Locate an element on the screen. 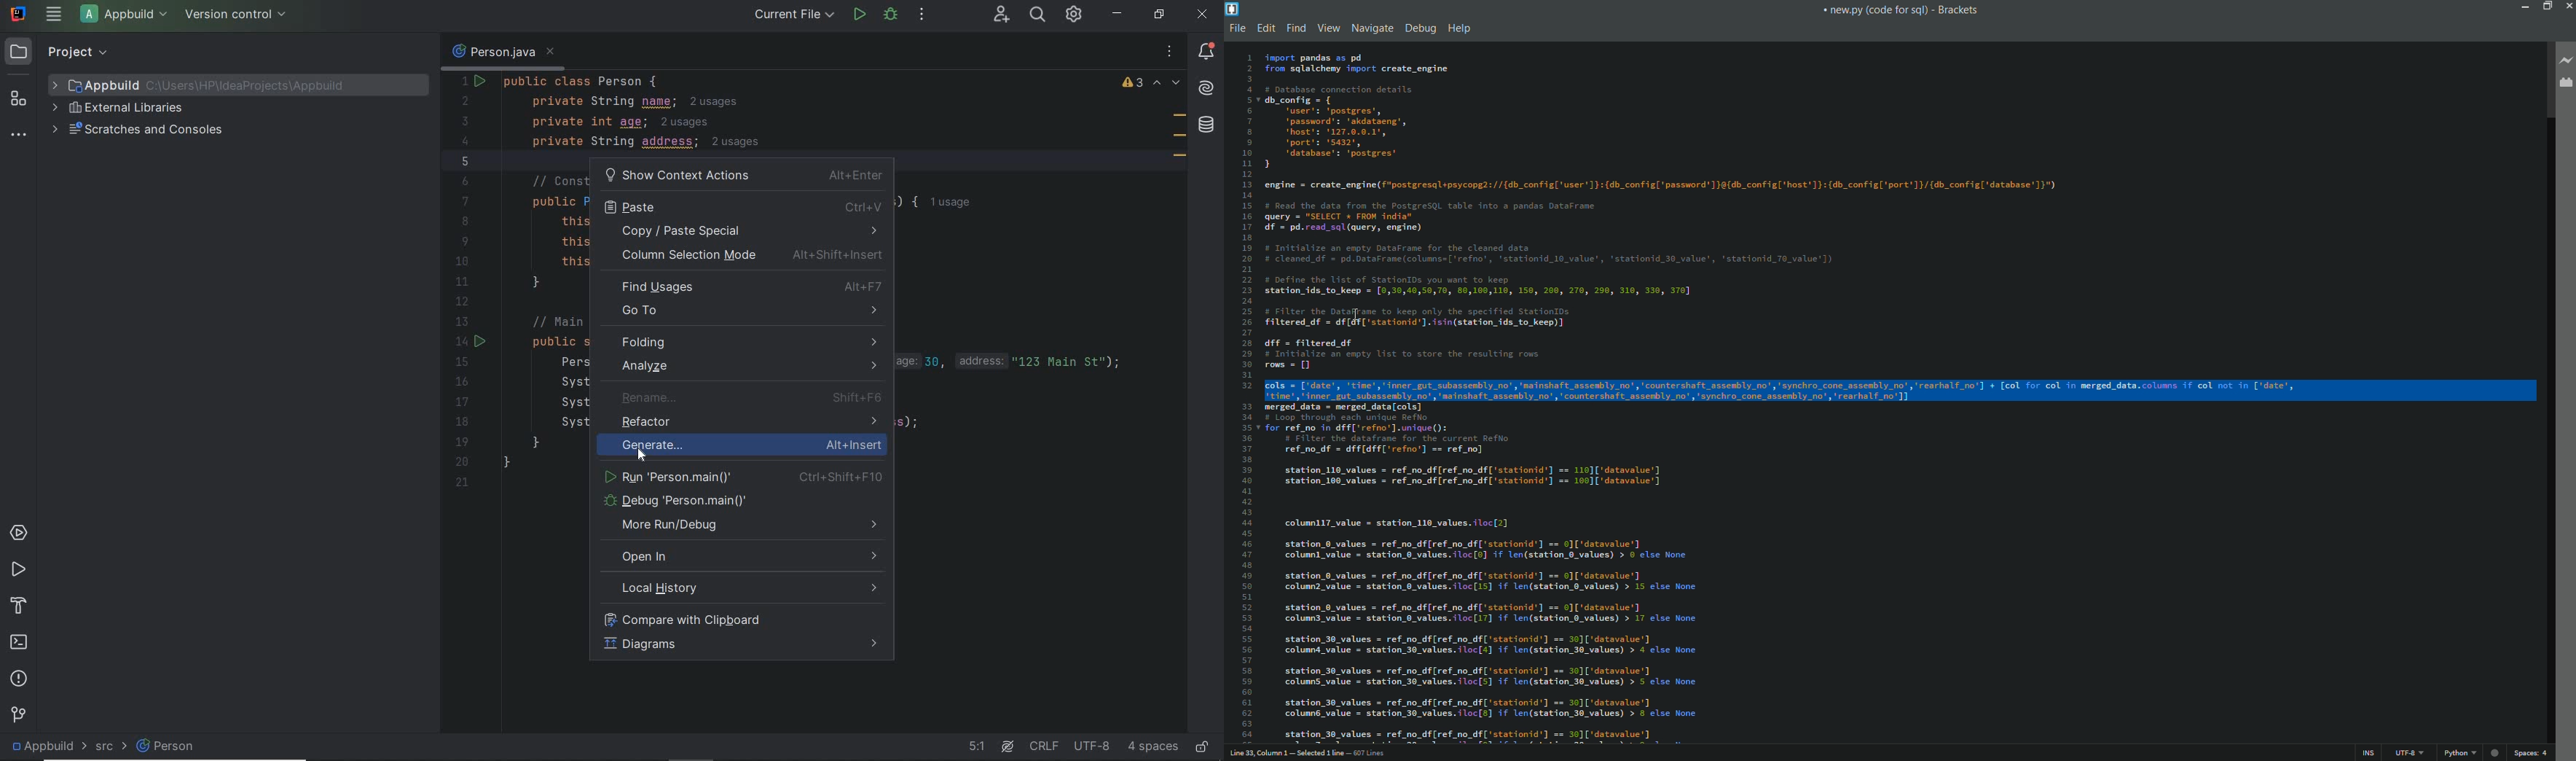 Image resolution: width=2576 pixels, height=784 pixels. help menu is located at coordinates (1461, 30).